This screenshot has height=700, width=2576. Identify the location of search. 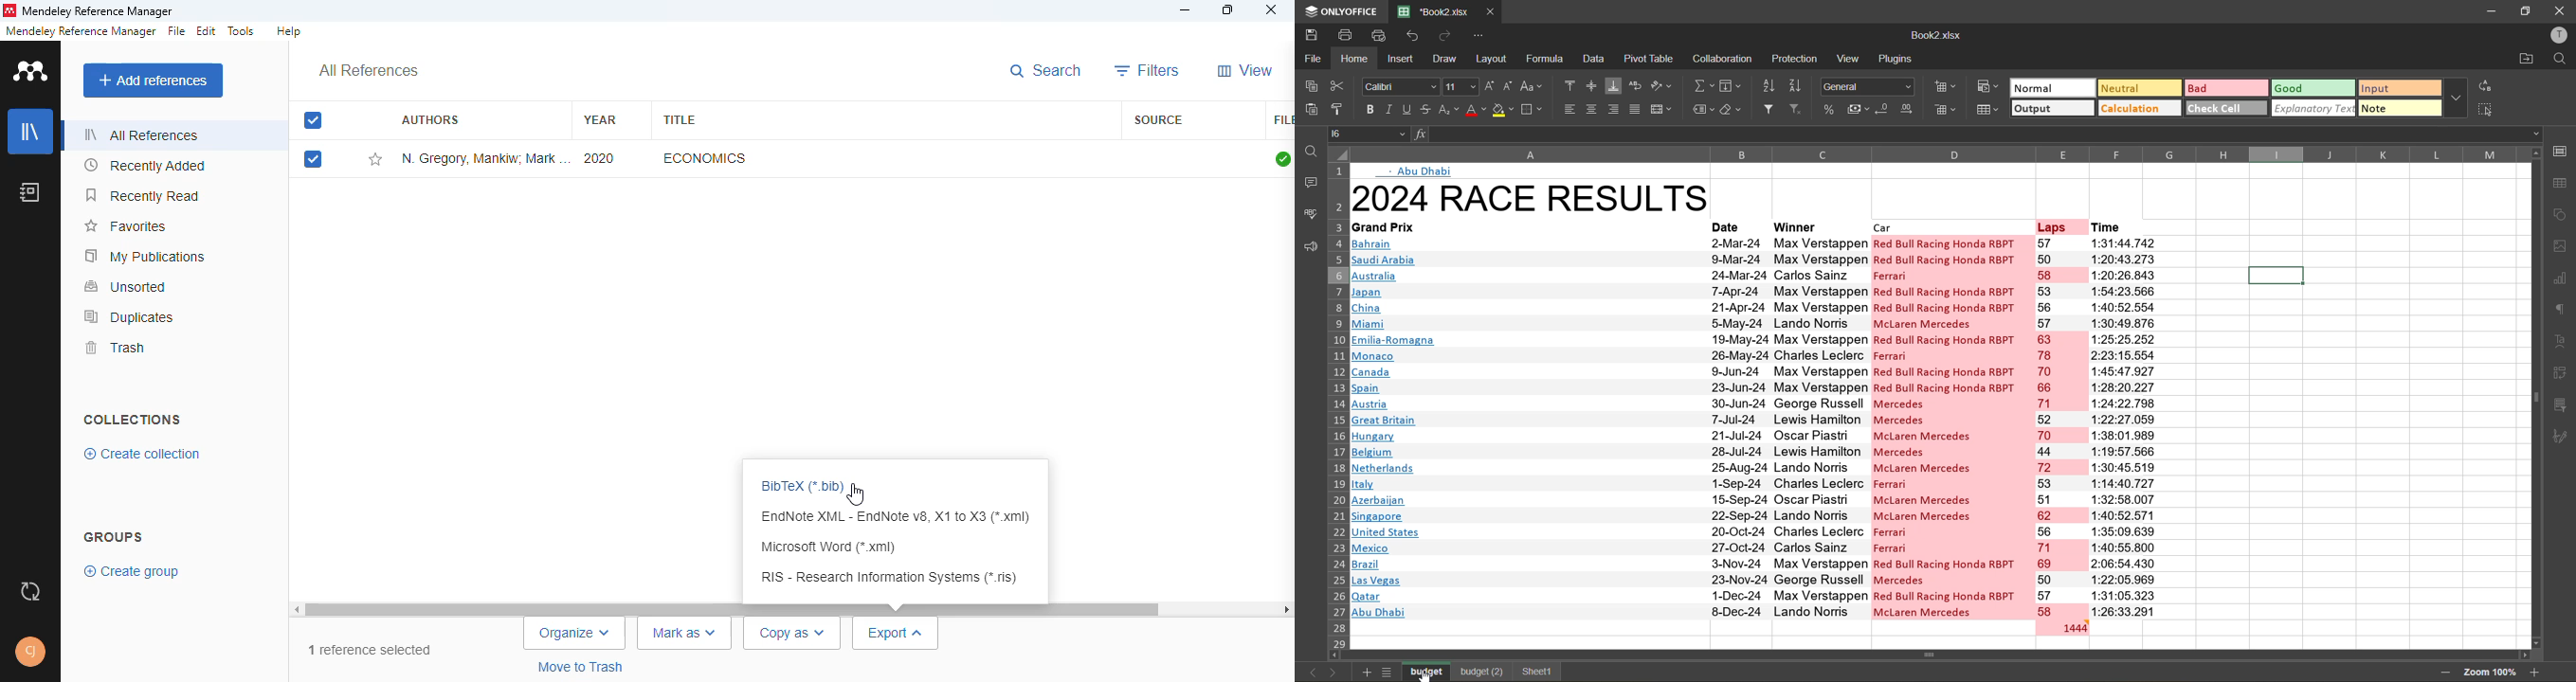
(1045, 71).